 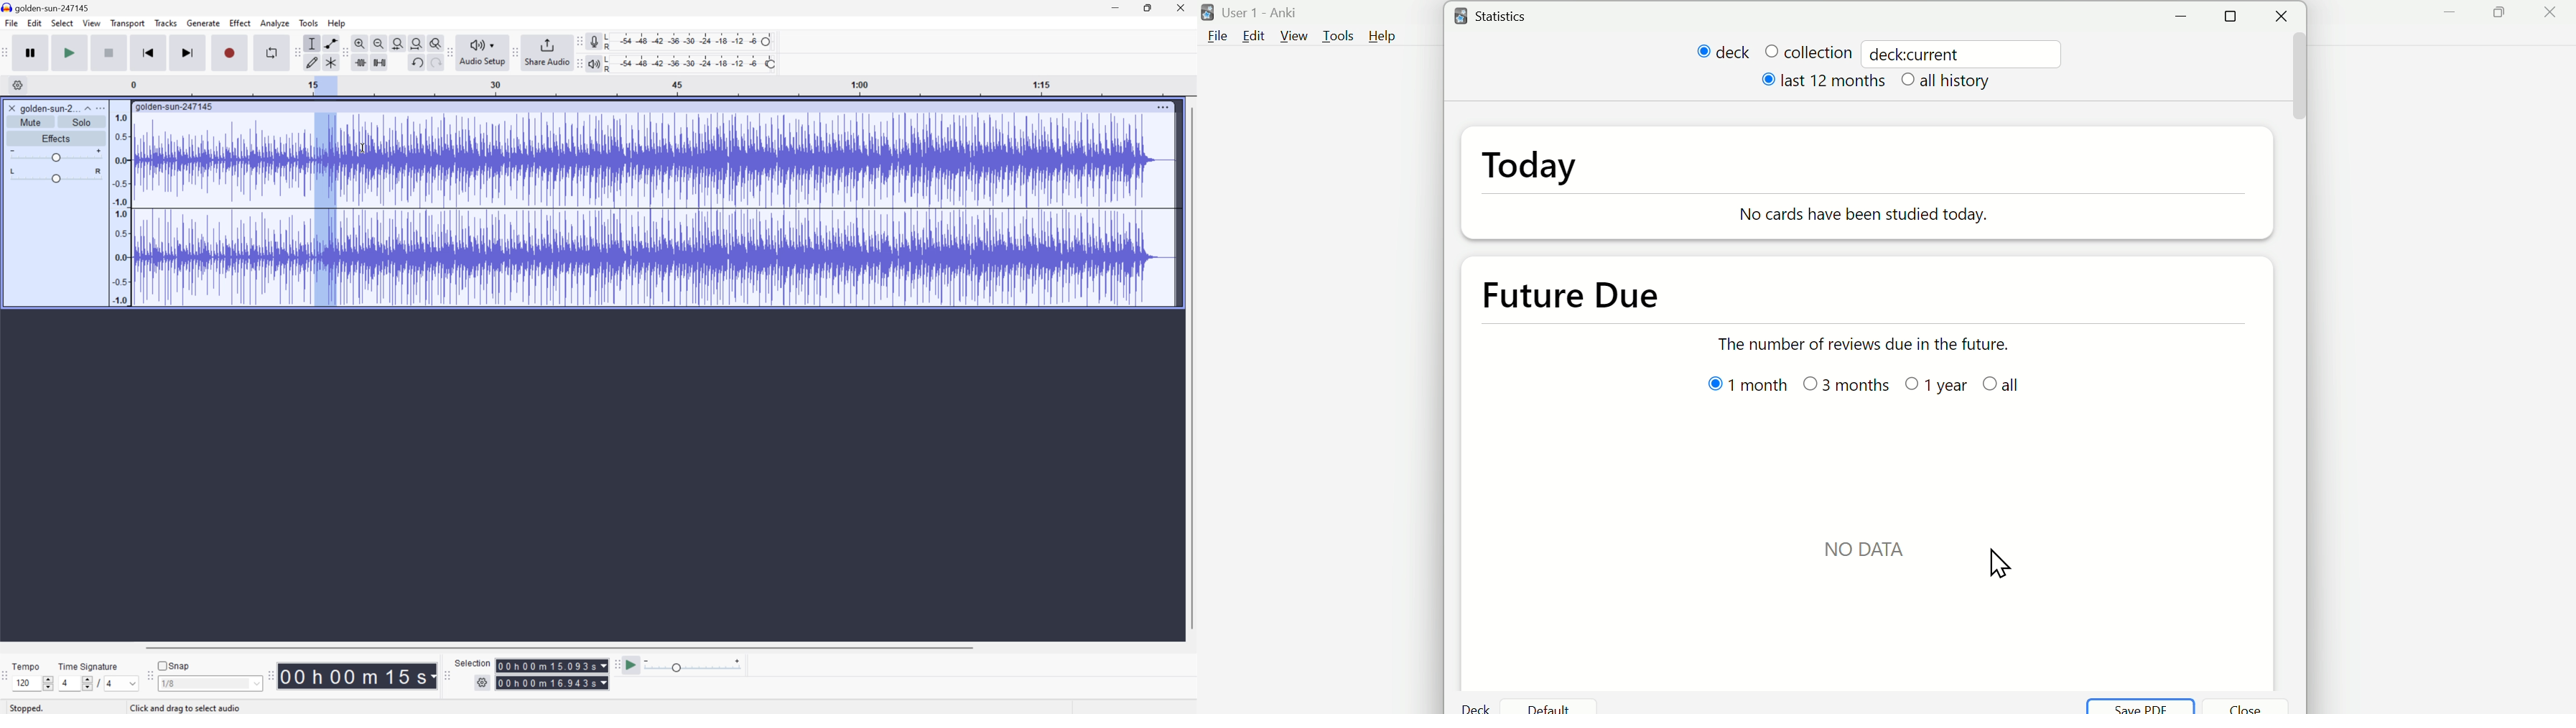 I want to click on Selection tool, so click(x=311, y=44).